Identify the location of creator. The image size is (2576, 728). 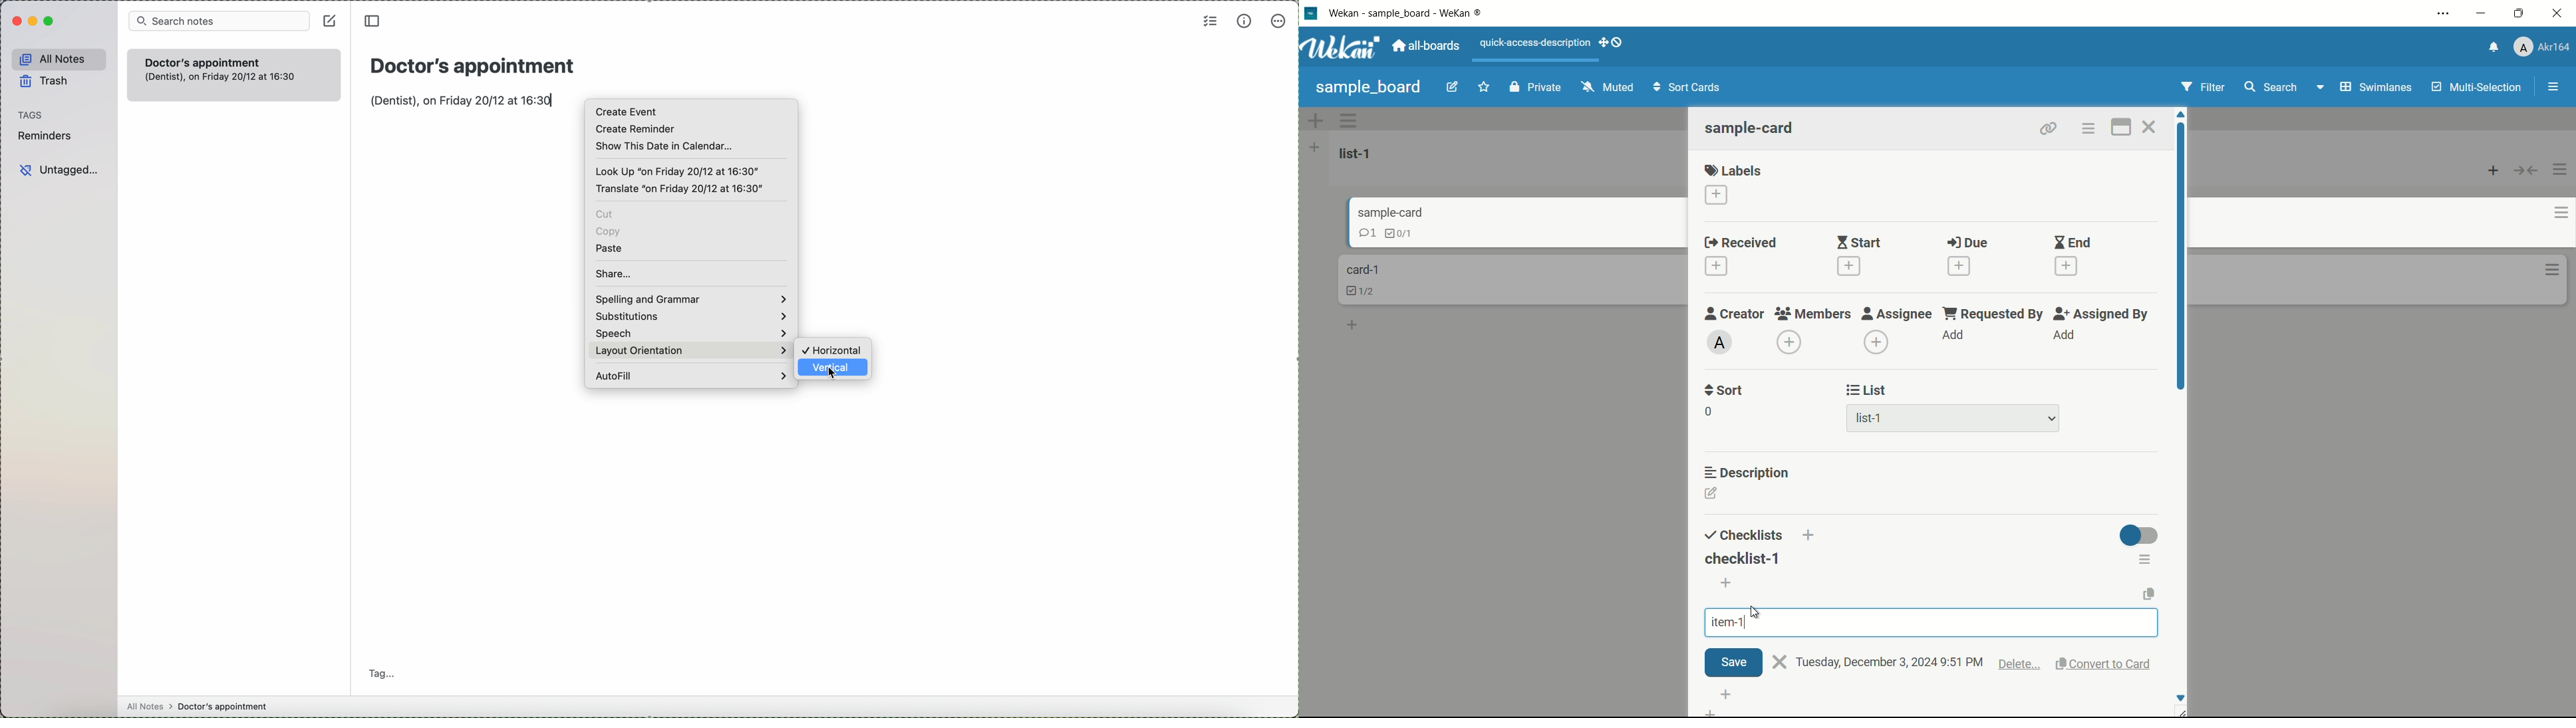
(1735, 314).